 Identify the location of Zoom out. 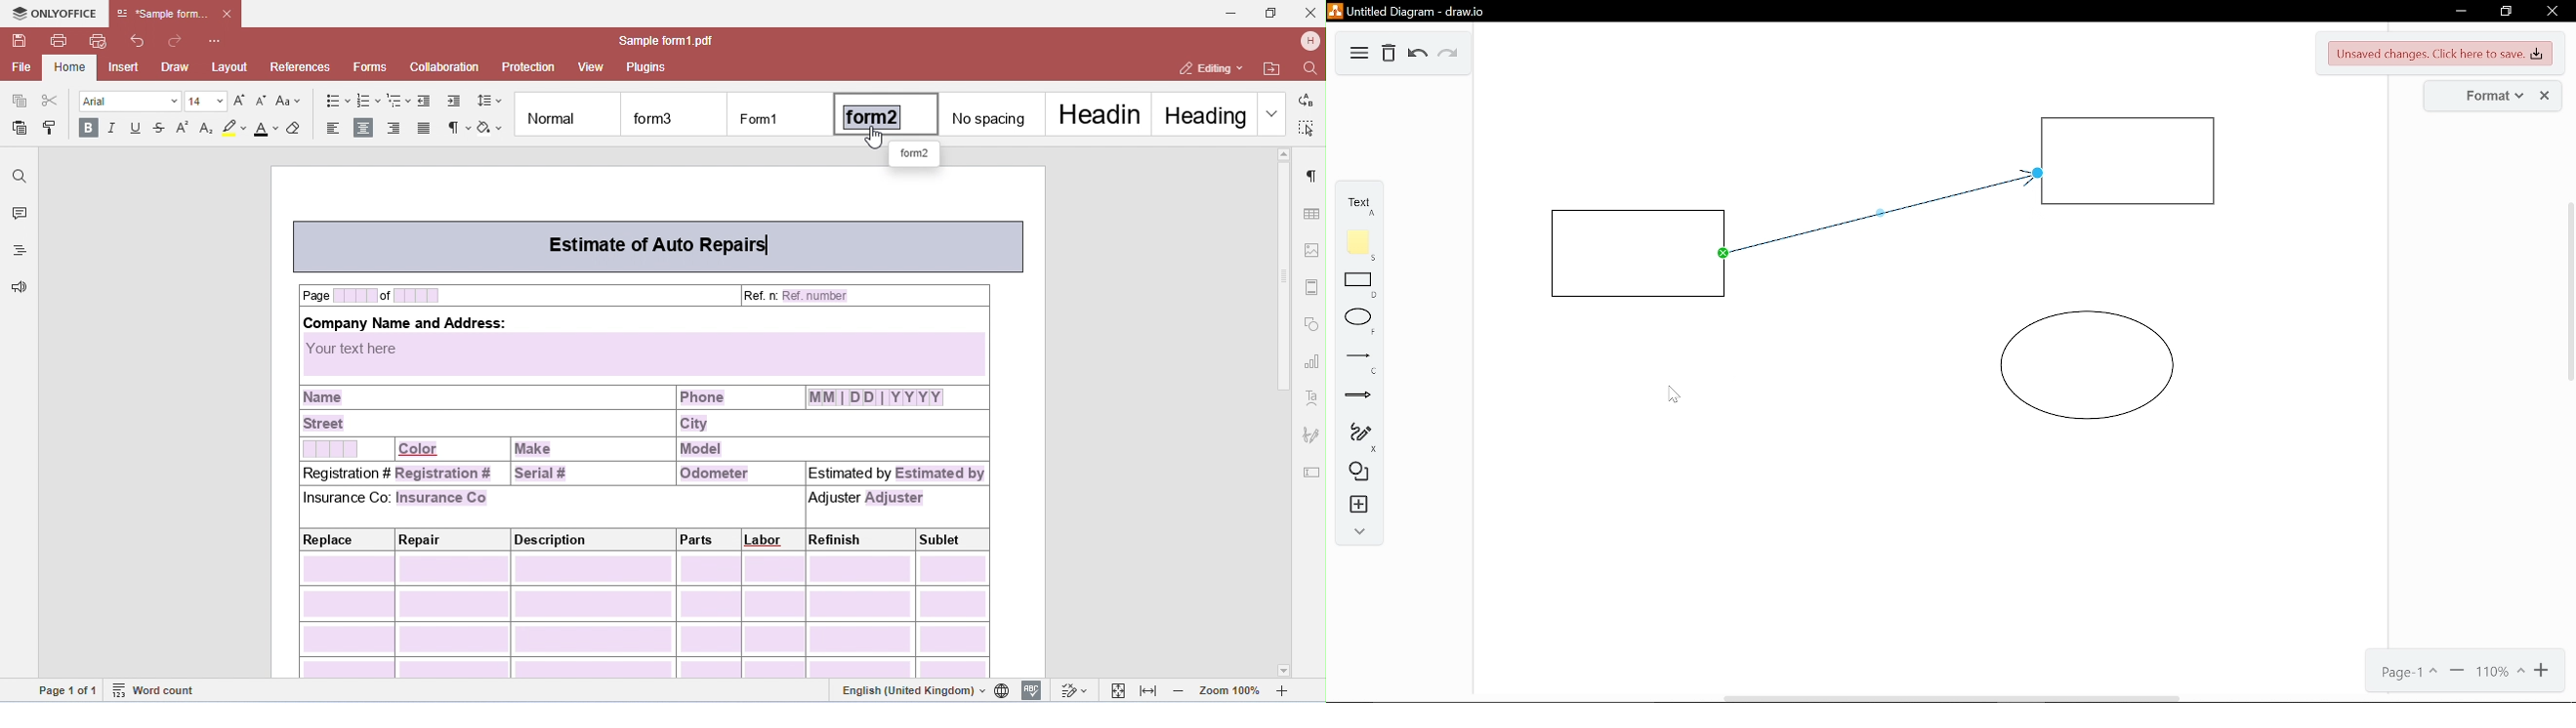
(2455, 673).